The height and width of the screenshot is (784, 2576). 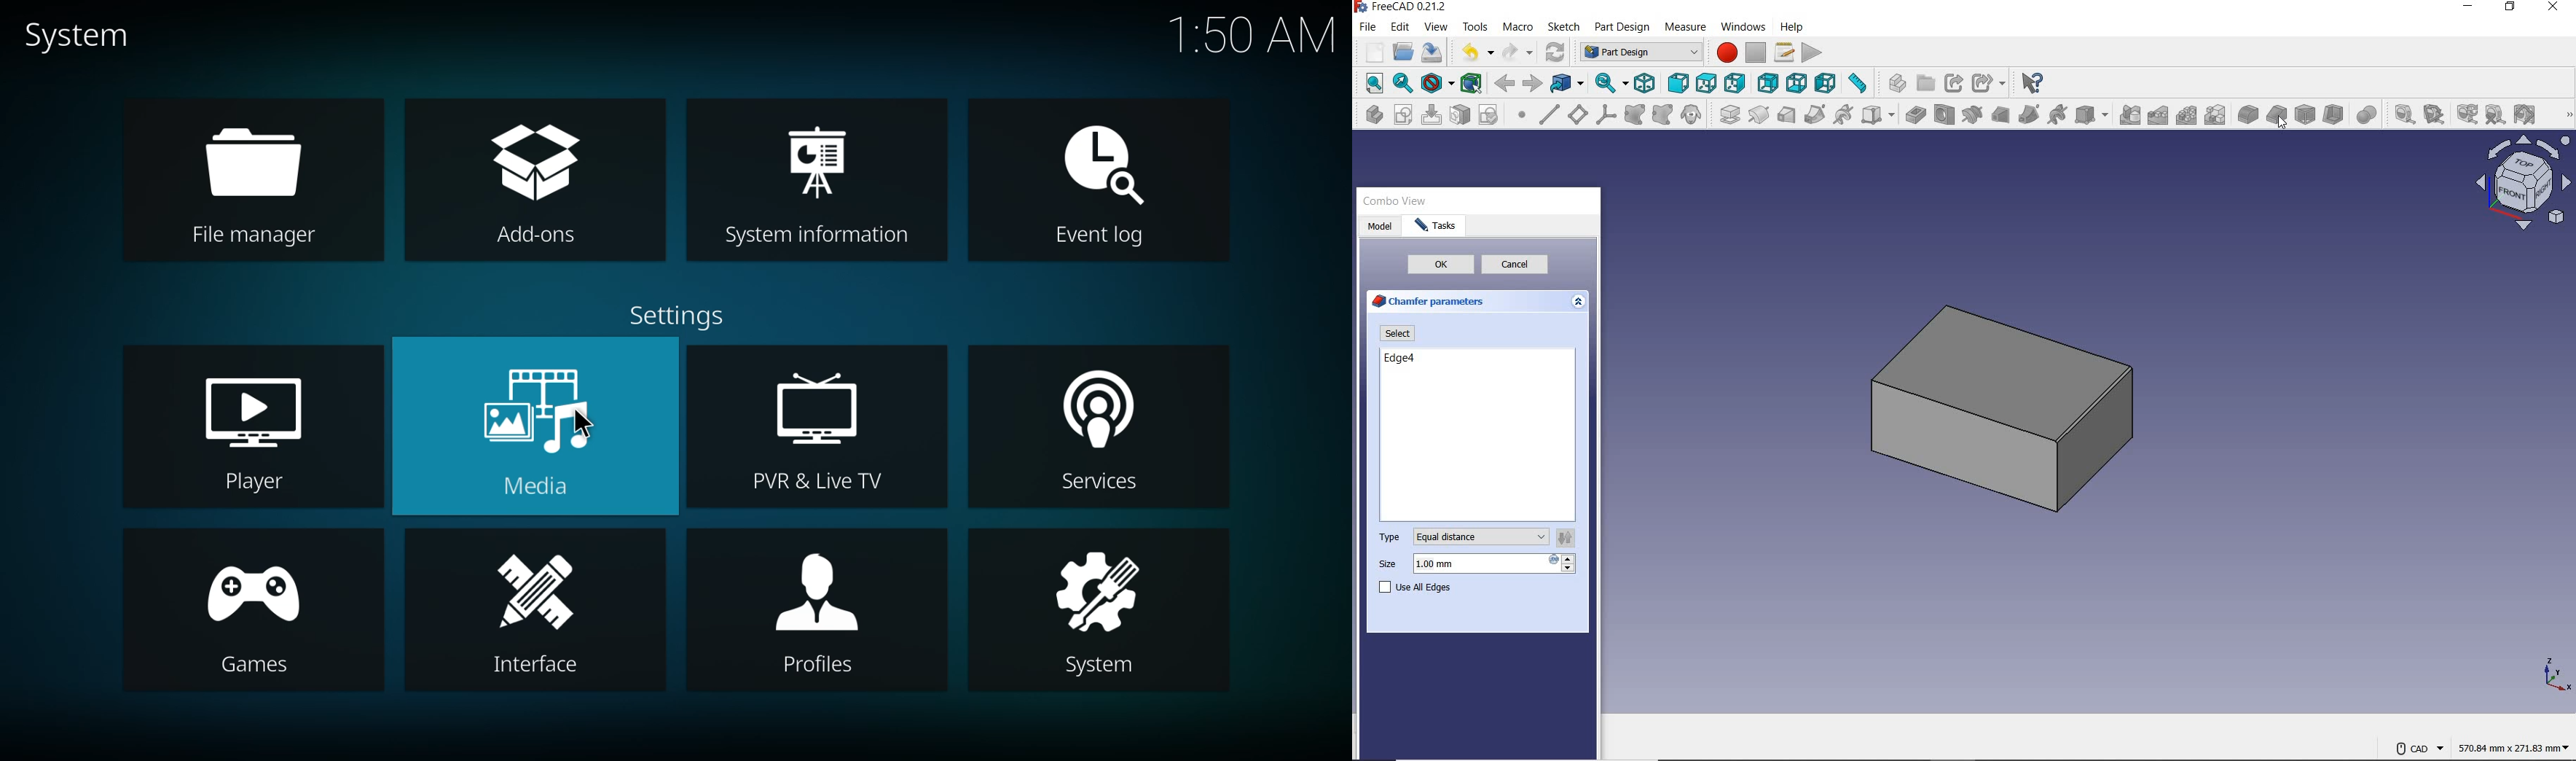 I want to click on size, so click(x=1391, y=565).